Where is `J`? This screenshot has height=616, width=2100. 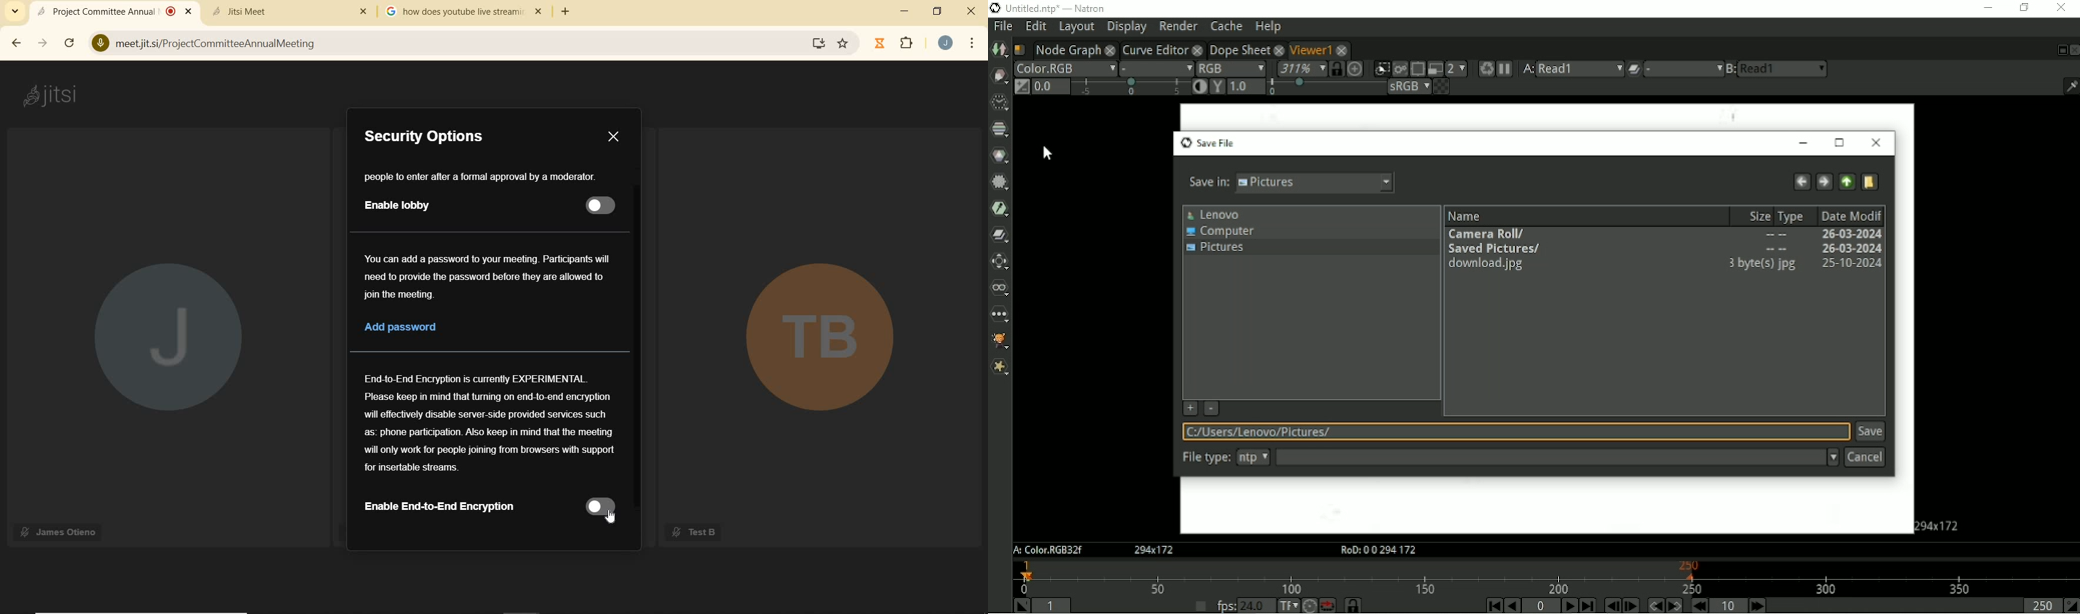 J is located at coordinates (171, 335).